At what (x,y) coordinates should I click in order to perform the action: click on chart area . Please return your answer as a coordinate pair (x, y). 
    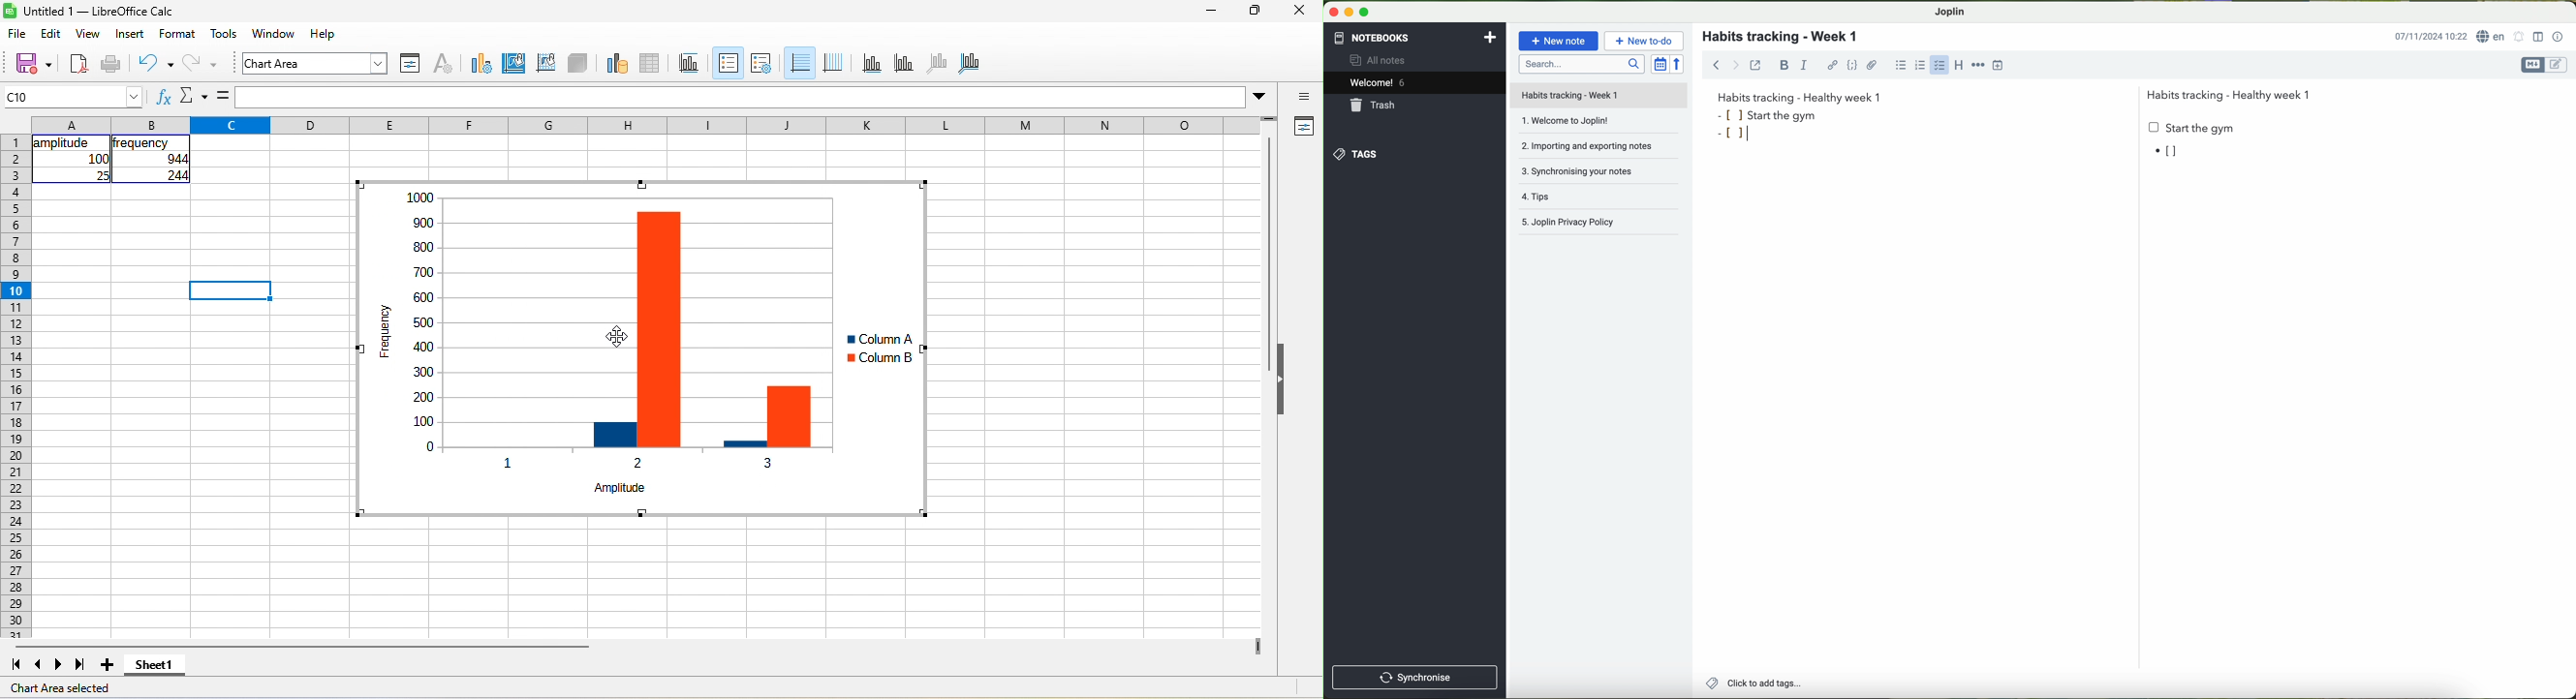
    Looking at the image, I should click on (514, 64).